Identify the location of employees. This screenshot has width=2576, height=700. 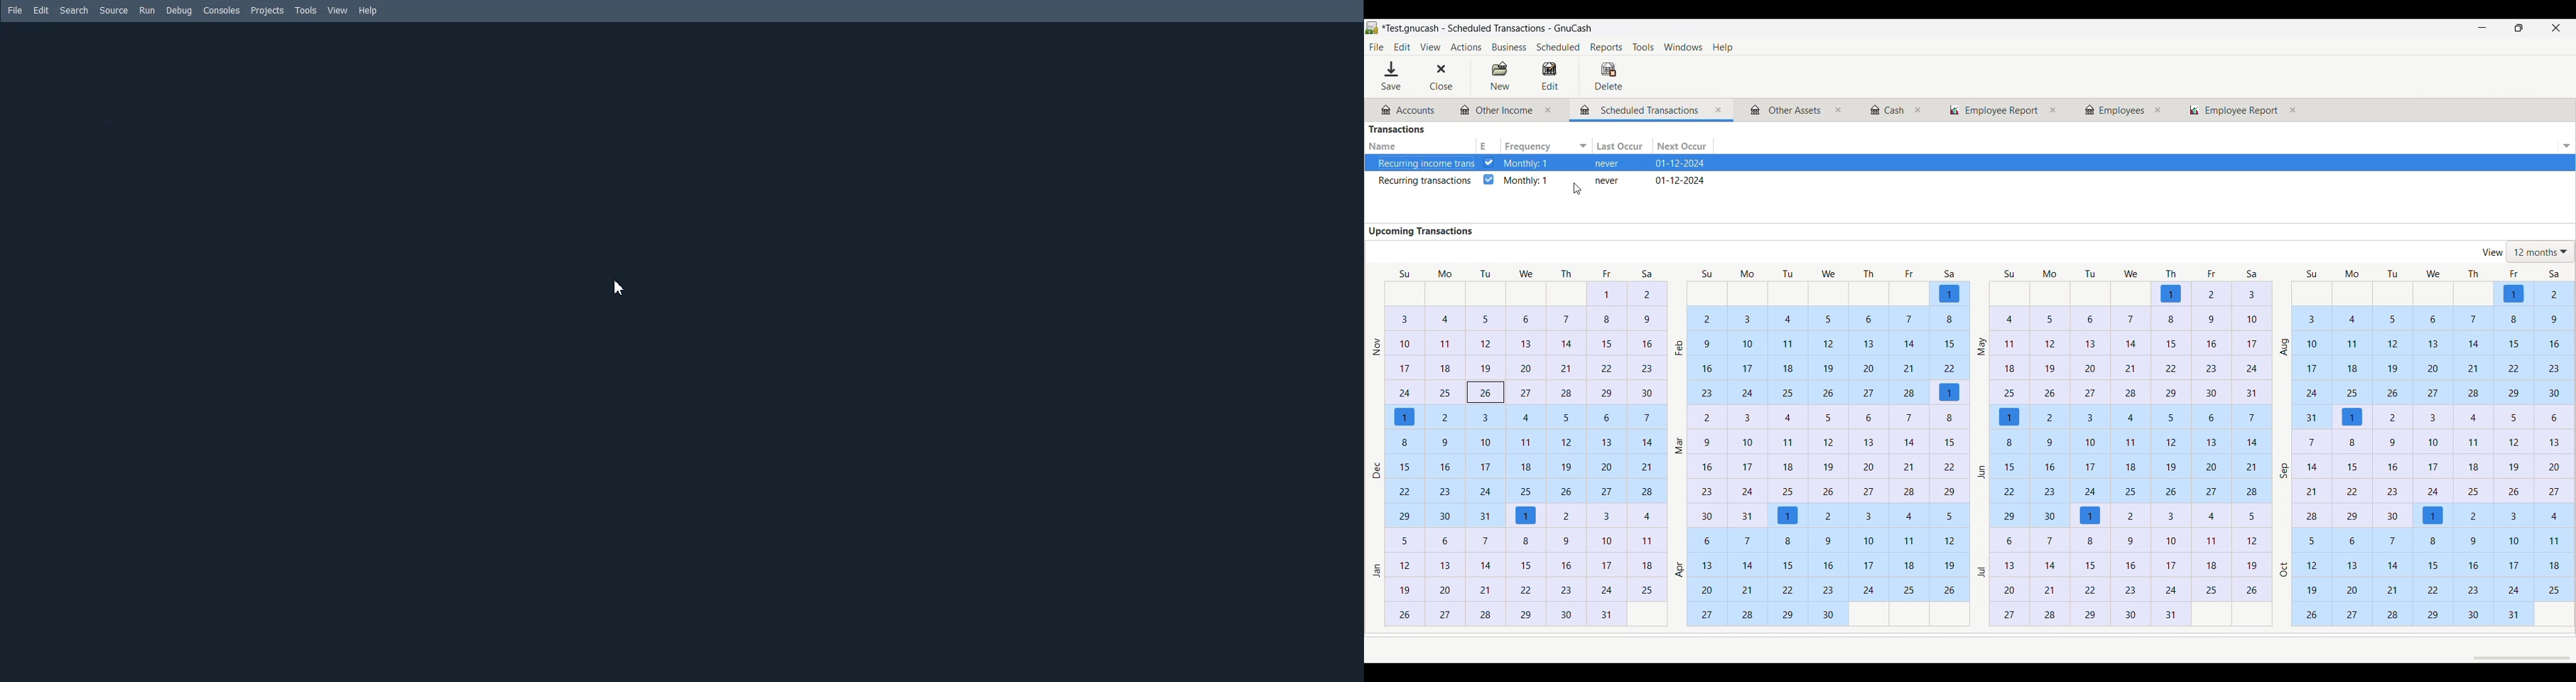
(2115, 110).